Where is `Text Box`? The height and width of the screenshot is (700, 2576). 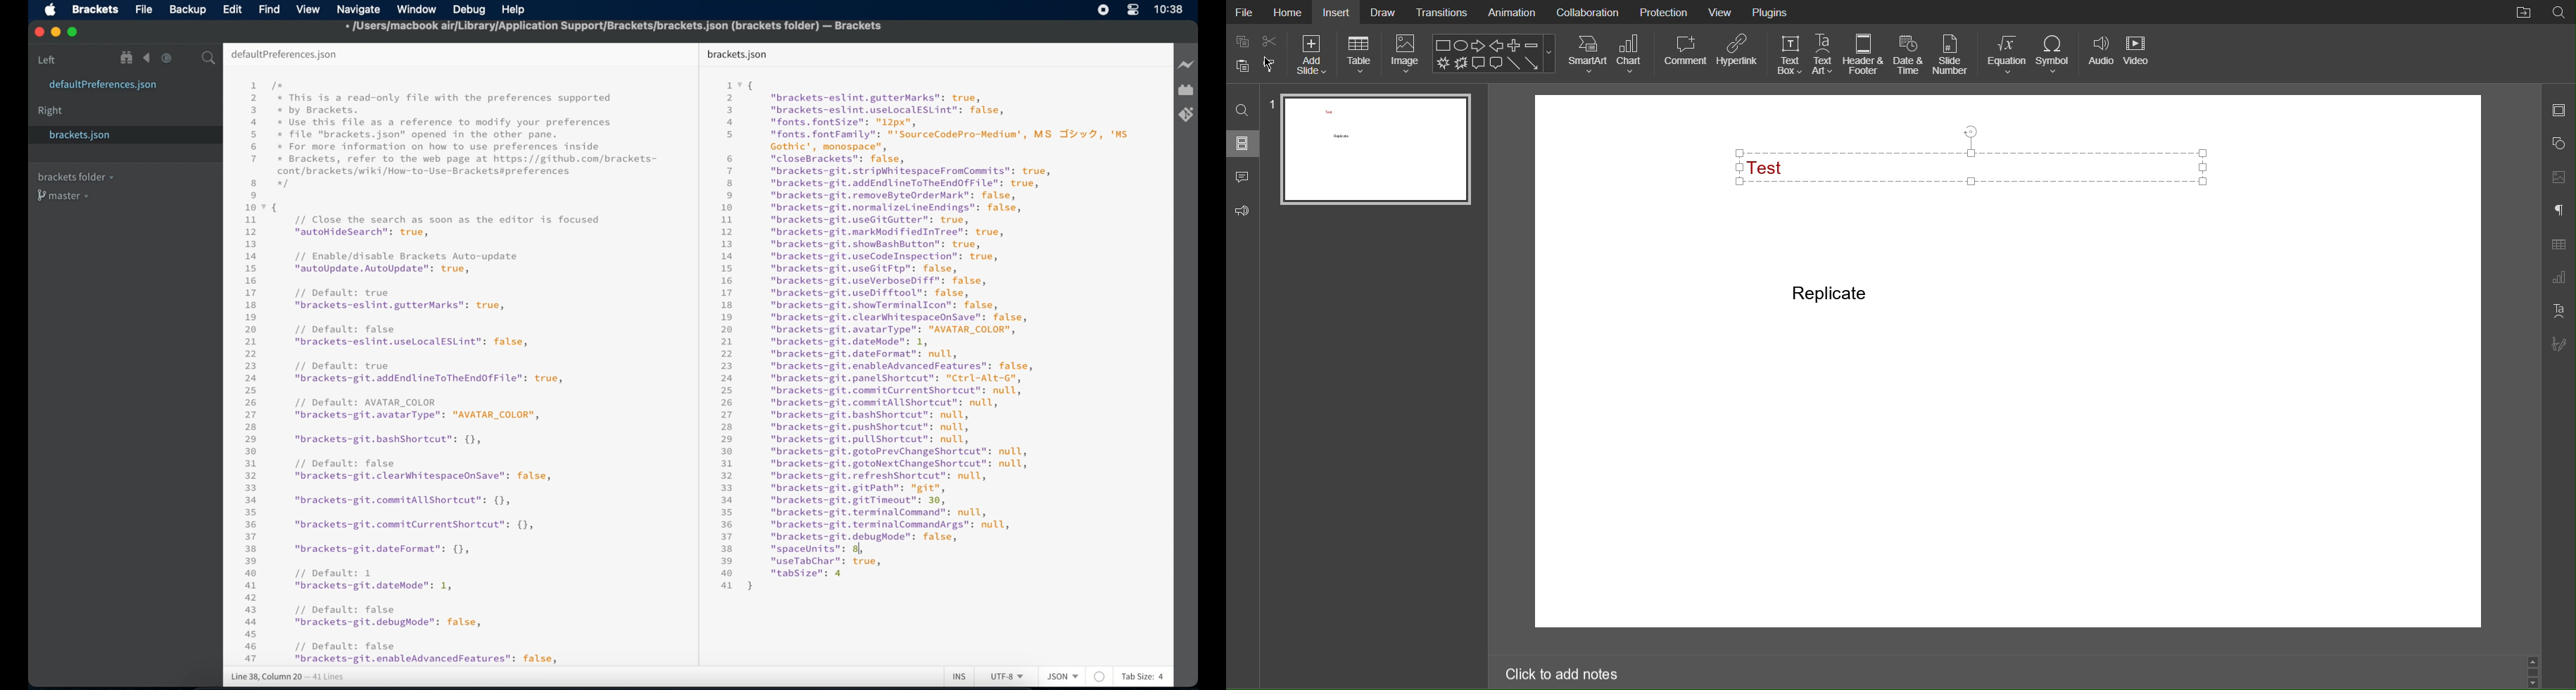
Text Box is located at coordinates (1788, 55).